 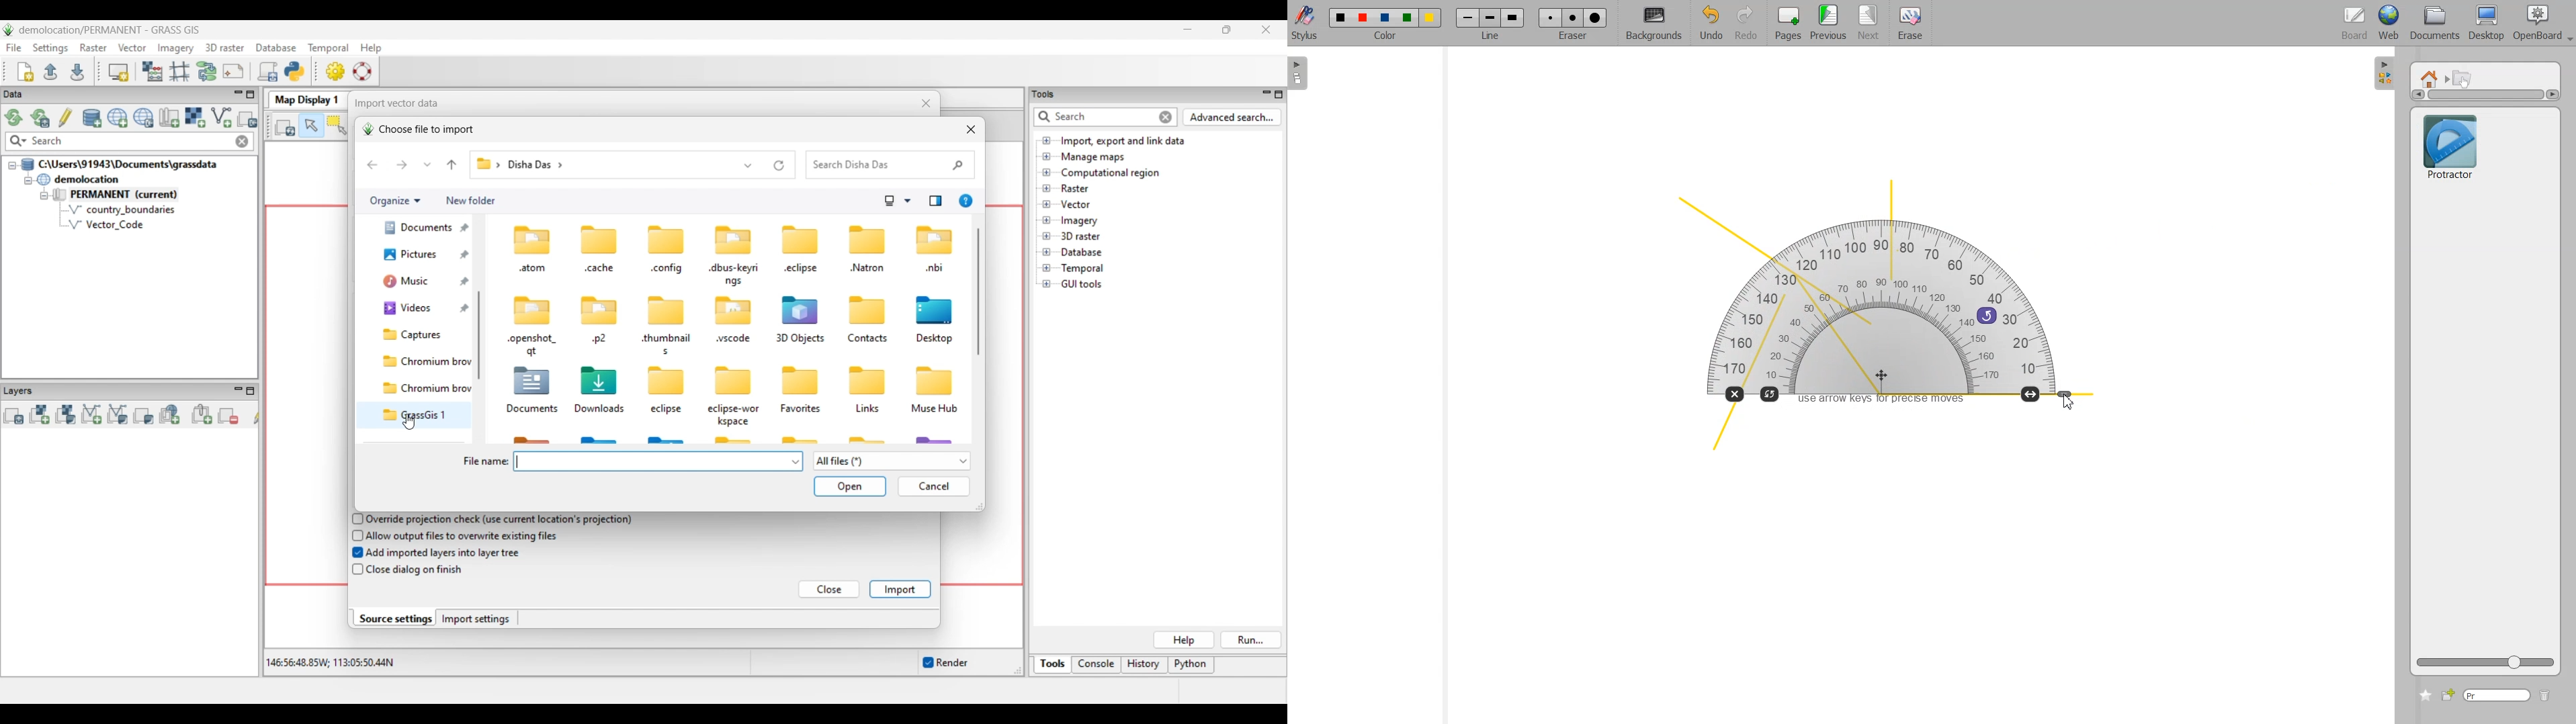 What do you see at coordinates (1987, 314) in the screenshot?
I see `undo` at bounding box center [1987, 314].